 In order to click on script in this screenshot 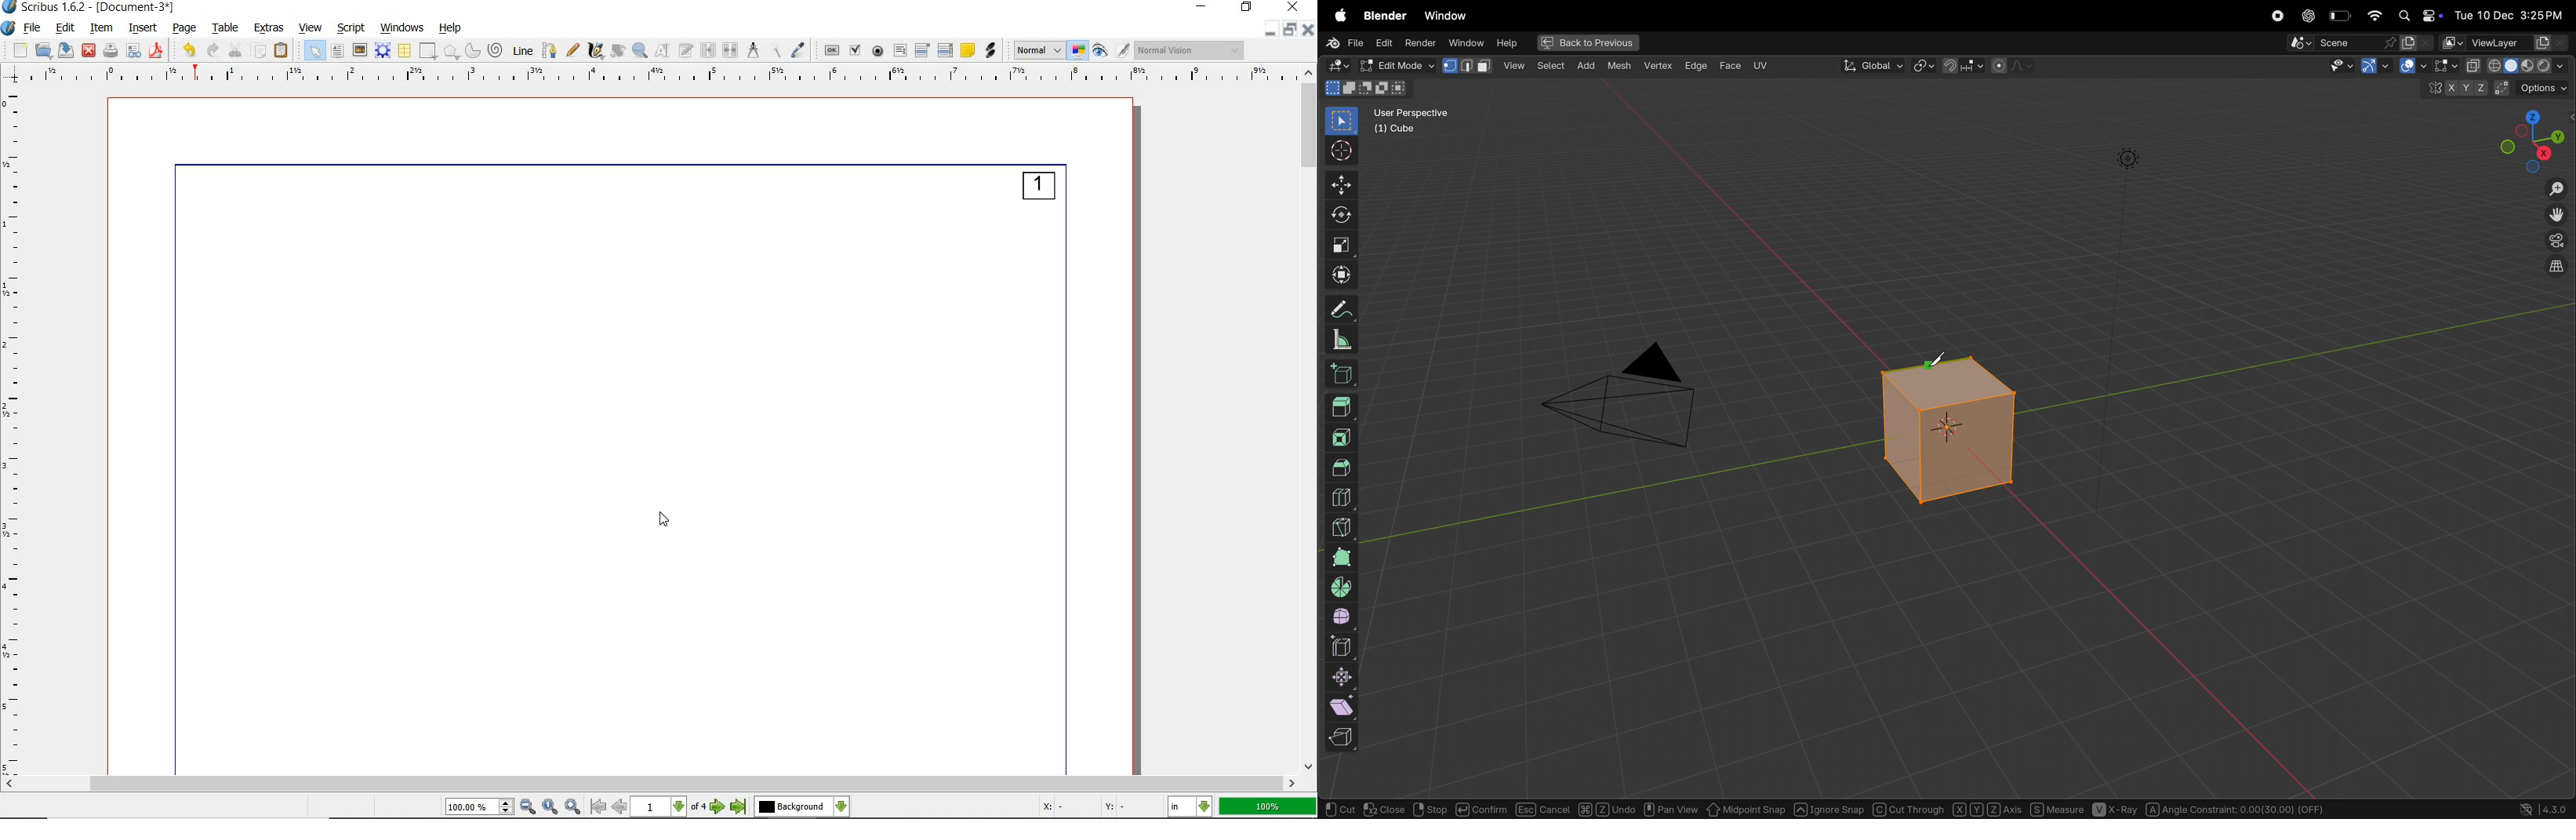, I will do `click(352, 29)`.